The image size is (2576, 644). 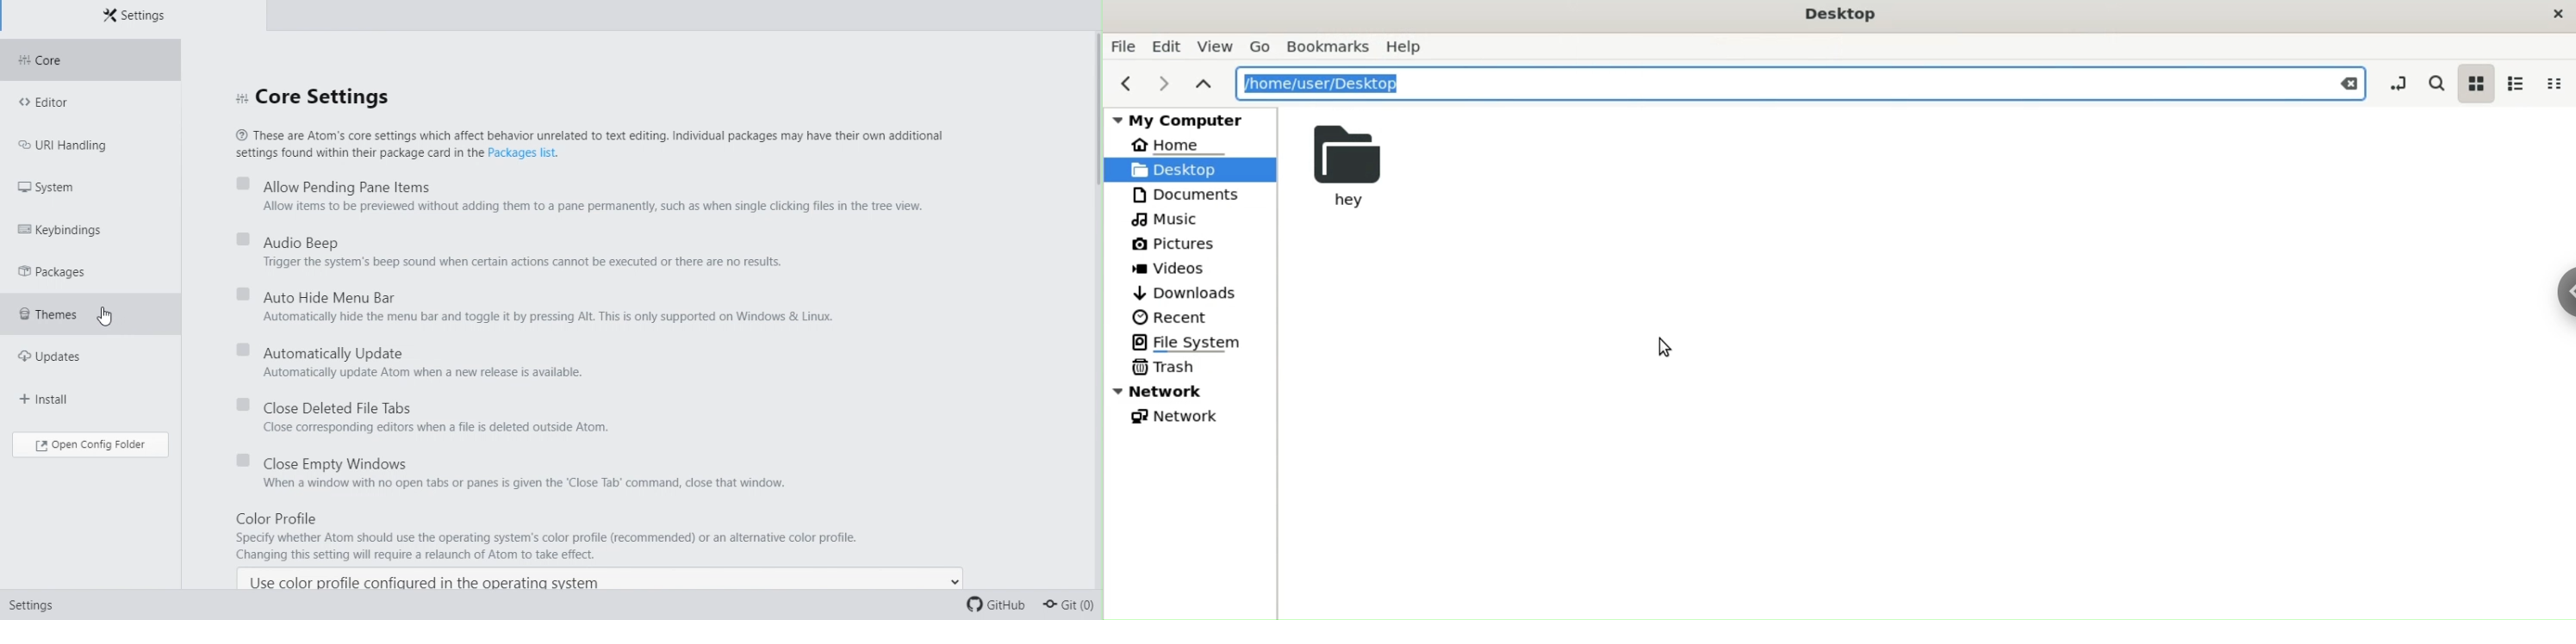 What do you see at coordinates (1190, 118) in the screenshot?
I see `My Computer` at bounding box center [1190, 118].